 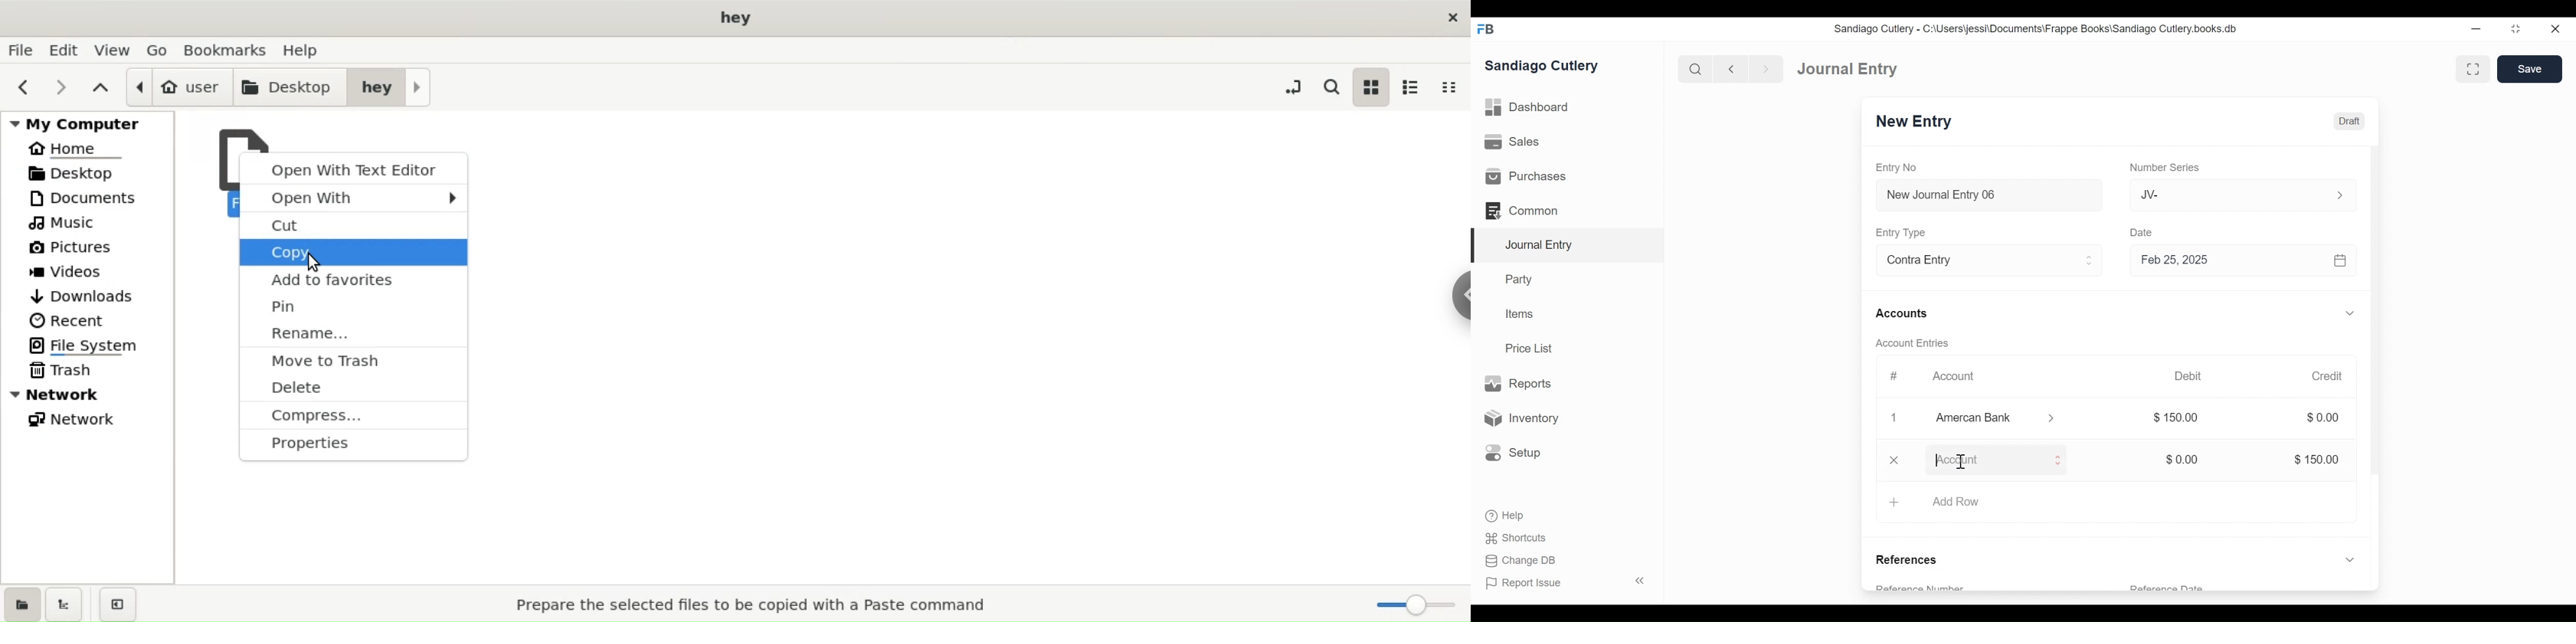 What do you see at coordinates (2473, 69) in the screenshot?
I see `Toggle between form and full width` at bounding box center [2473, 69].